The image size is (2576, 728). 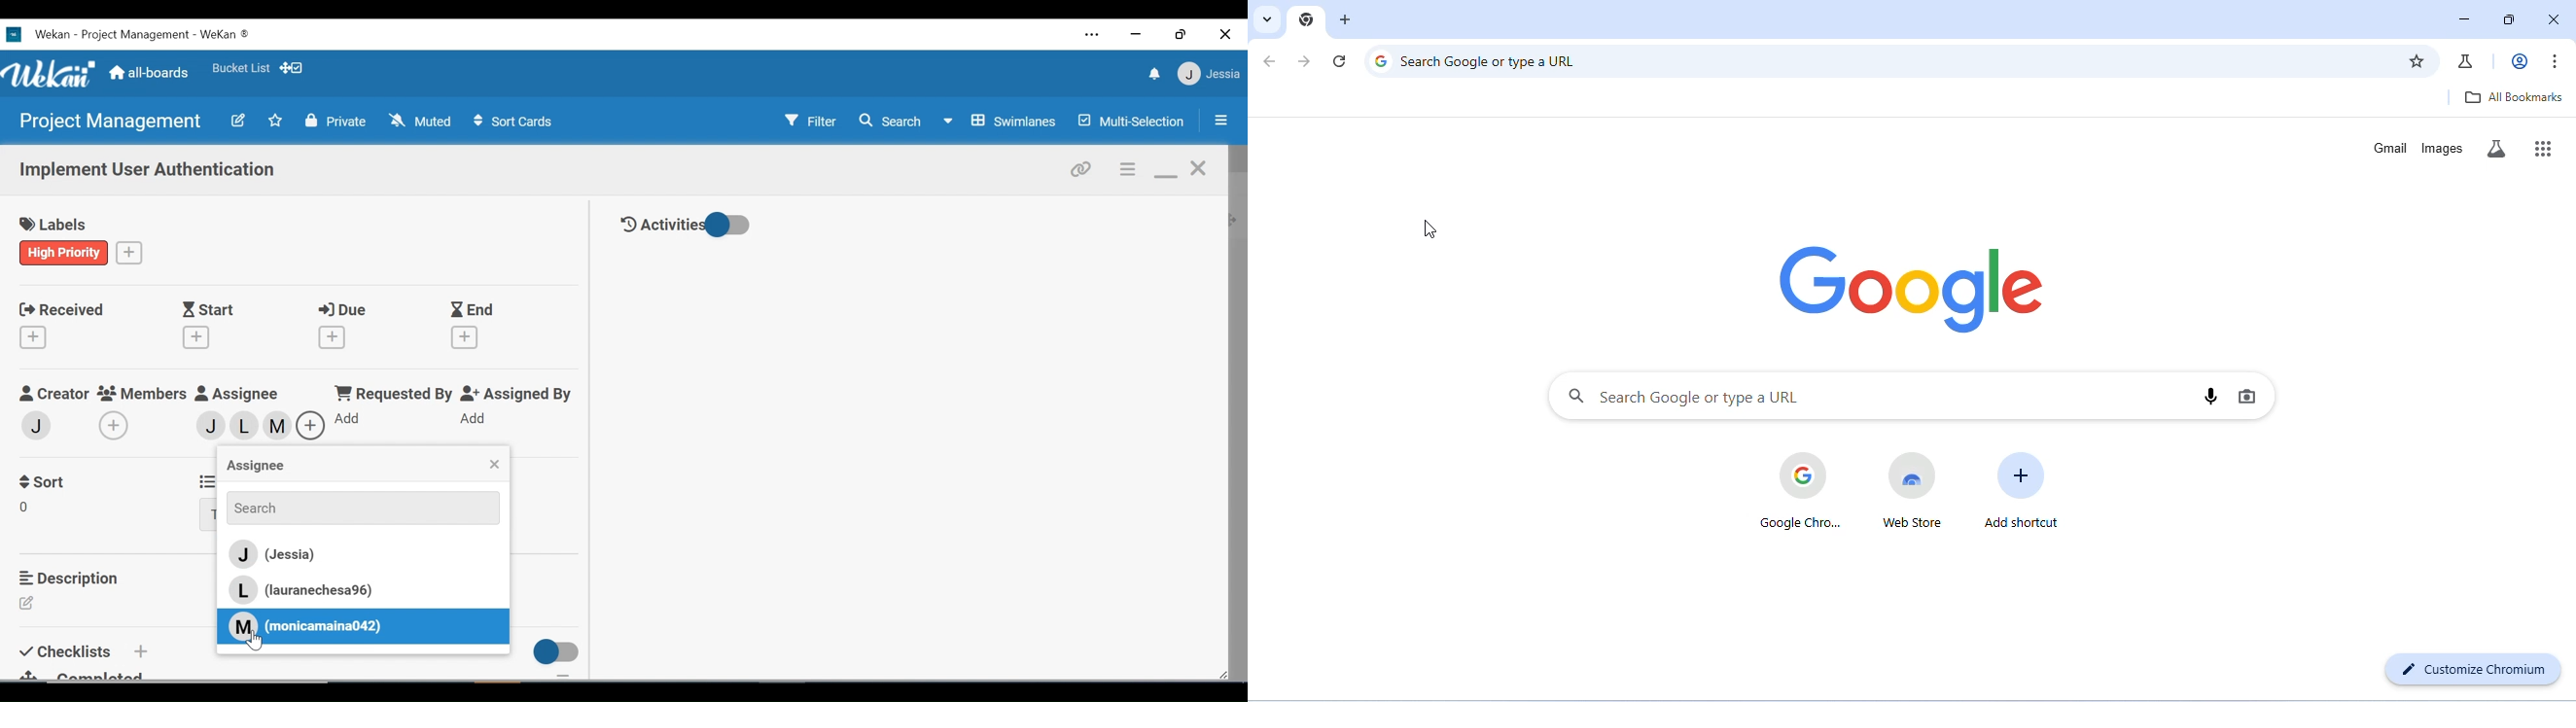 What do you see at coordinates (1220, 122) in the screenshot?
I see `Open/Close Sidebar` at bounding box center [1220, 122].